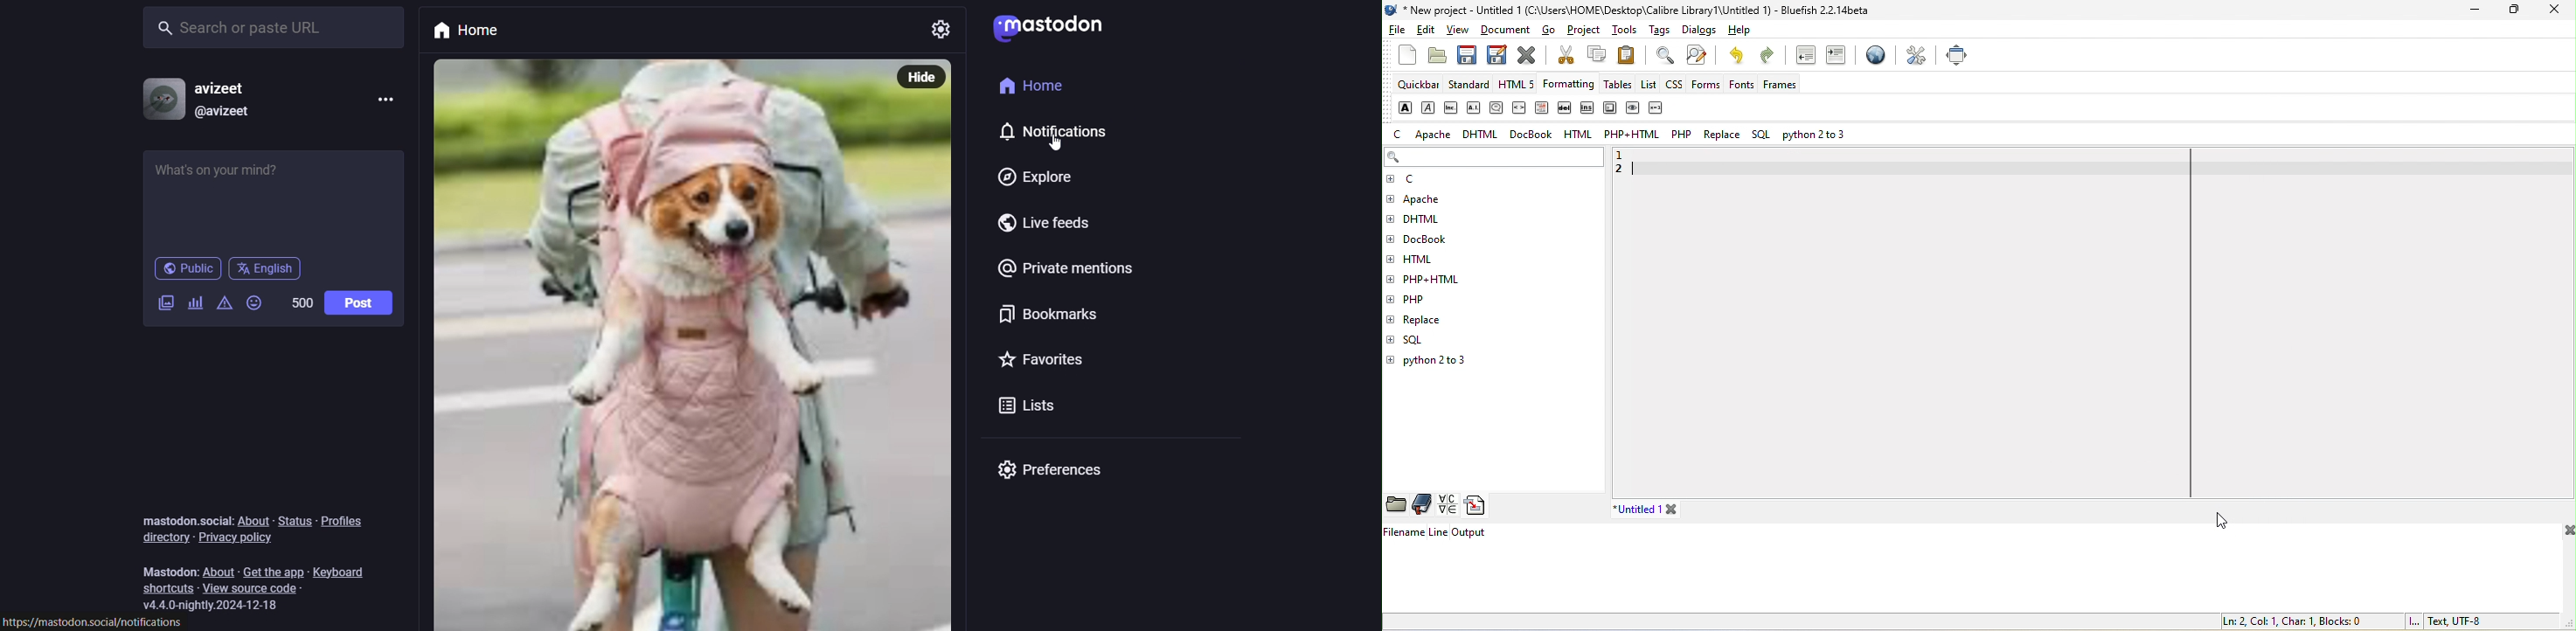  What do you see at coordinates (256, 305) in the screenshot?
I see `emojis` at bounding box center [256, 305].